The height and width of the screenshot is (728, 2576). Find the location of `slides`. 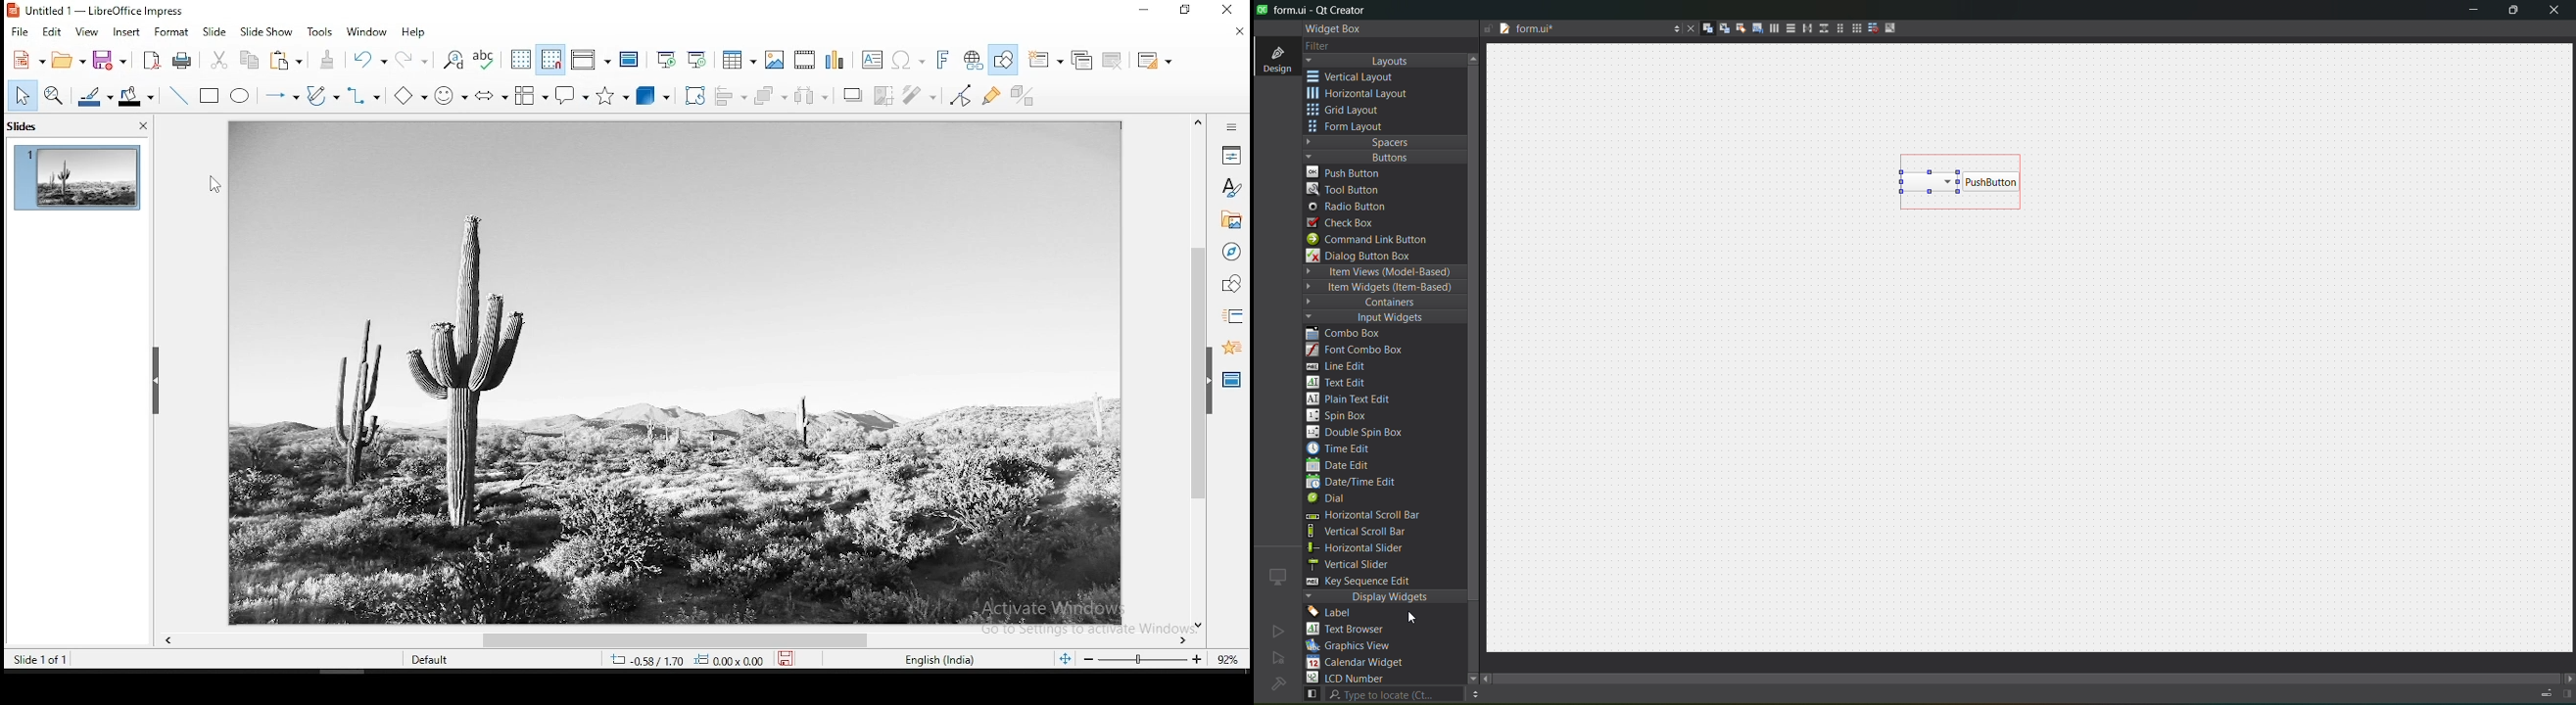

slides is located at coordinates (25, 126).